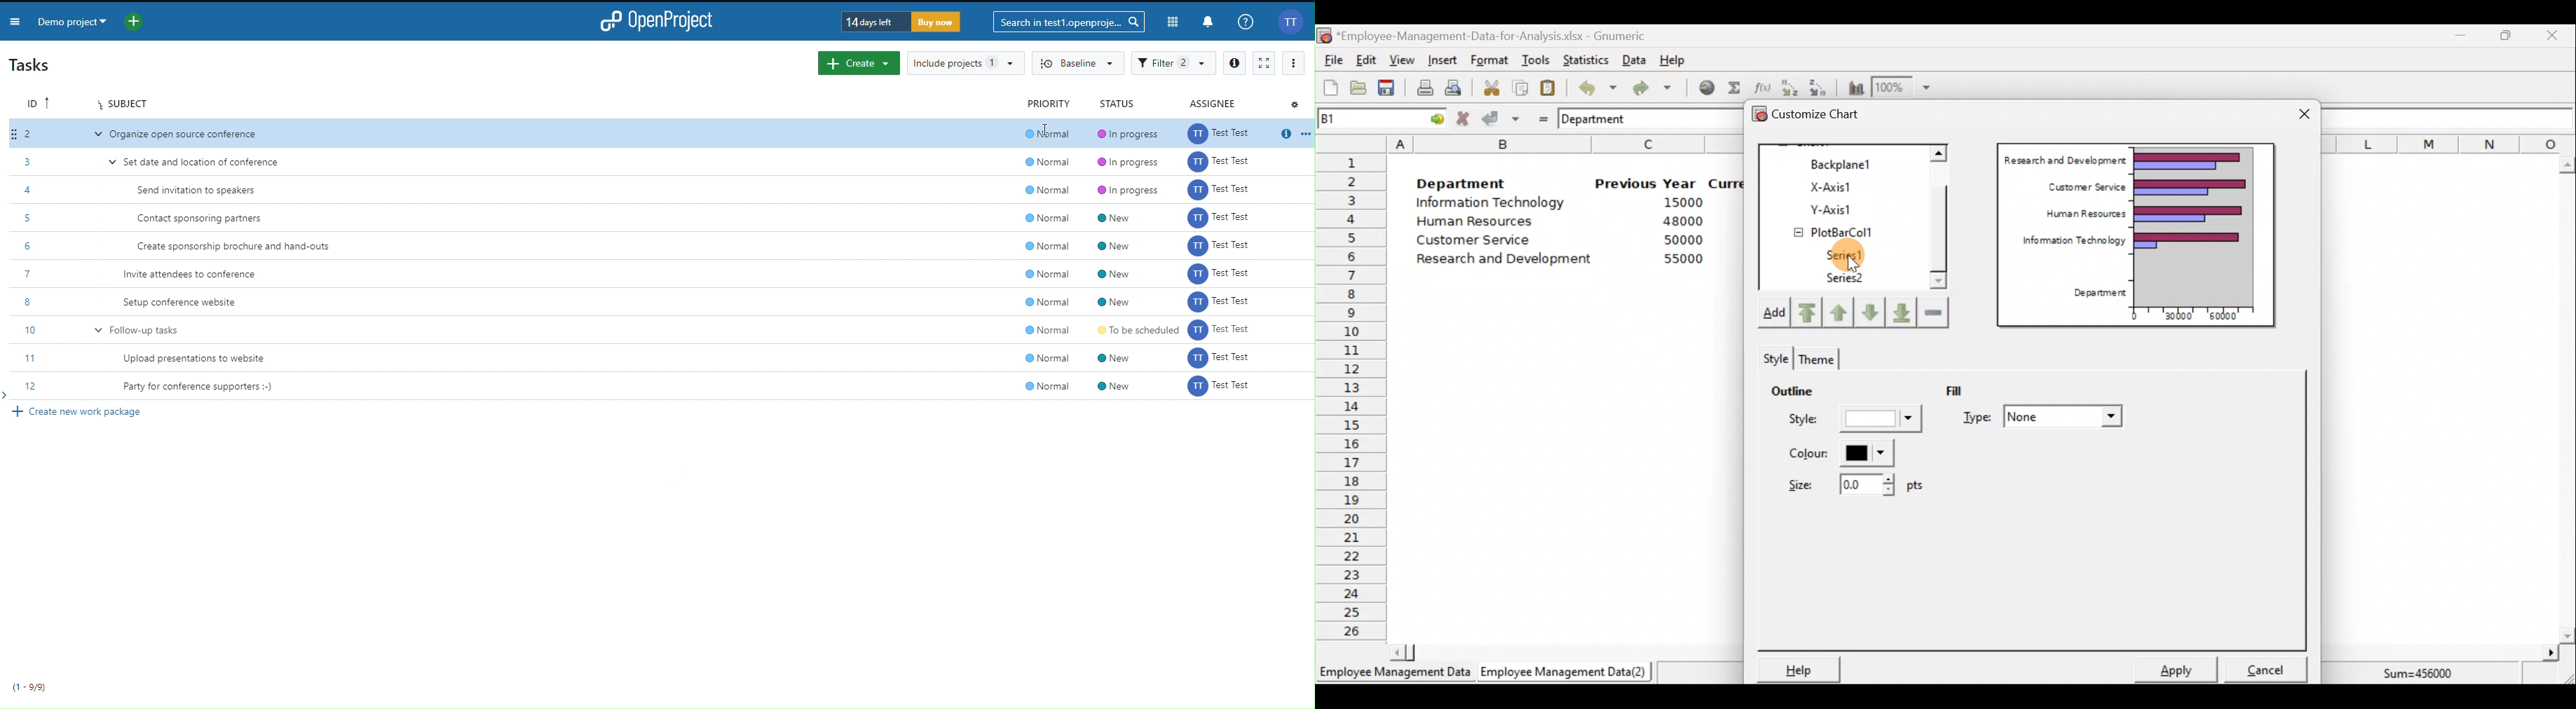  What do you see at coordinates (2134, 316) in the screenshot?
I see `0` at bounding box center [2134, 316].